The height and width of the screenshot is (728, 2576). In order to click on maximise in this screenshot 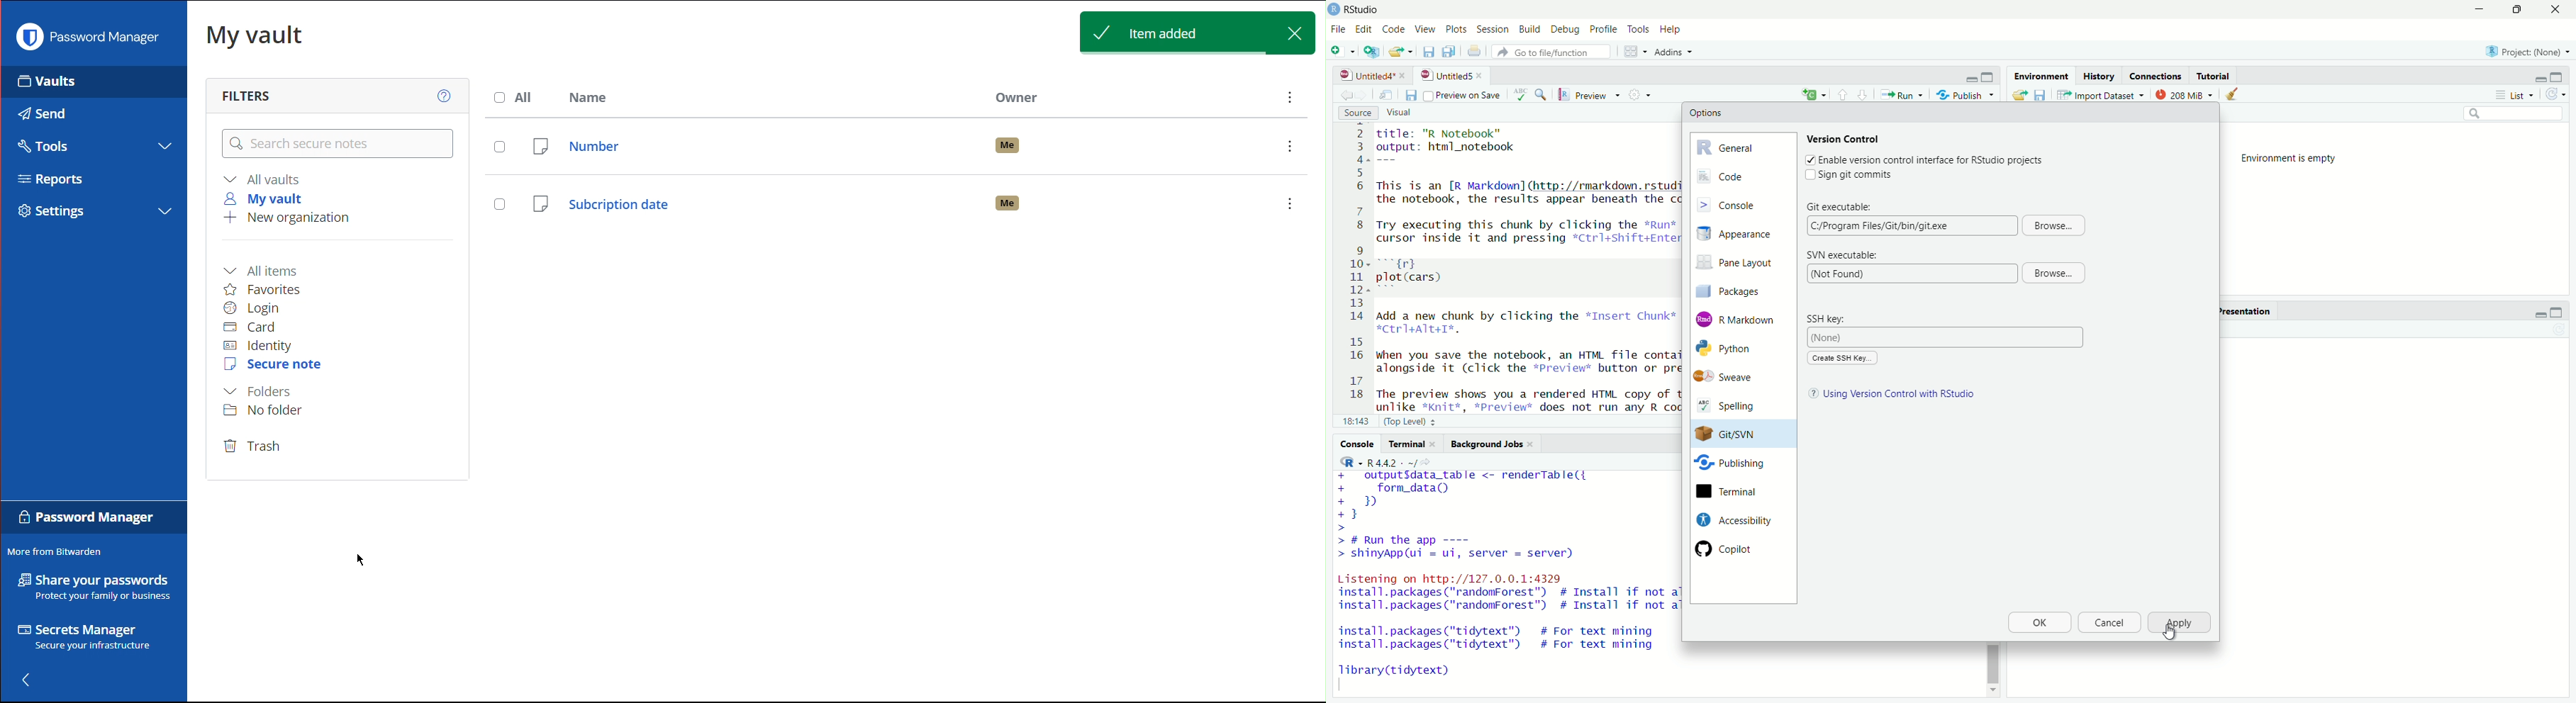, I will do `click(2516, 10)`.